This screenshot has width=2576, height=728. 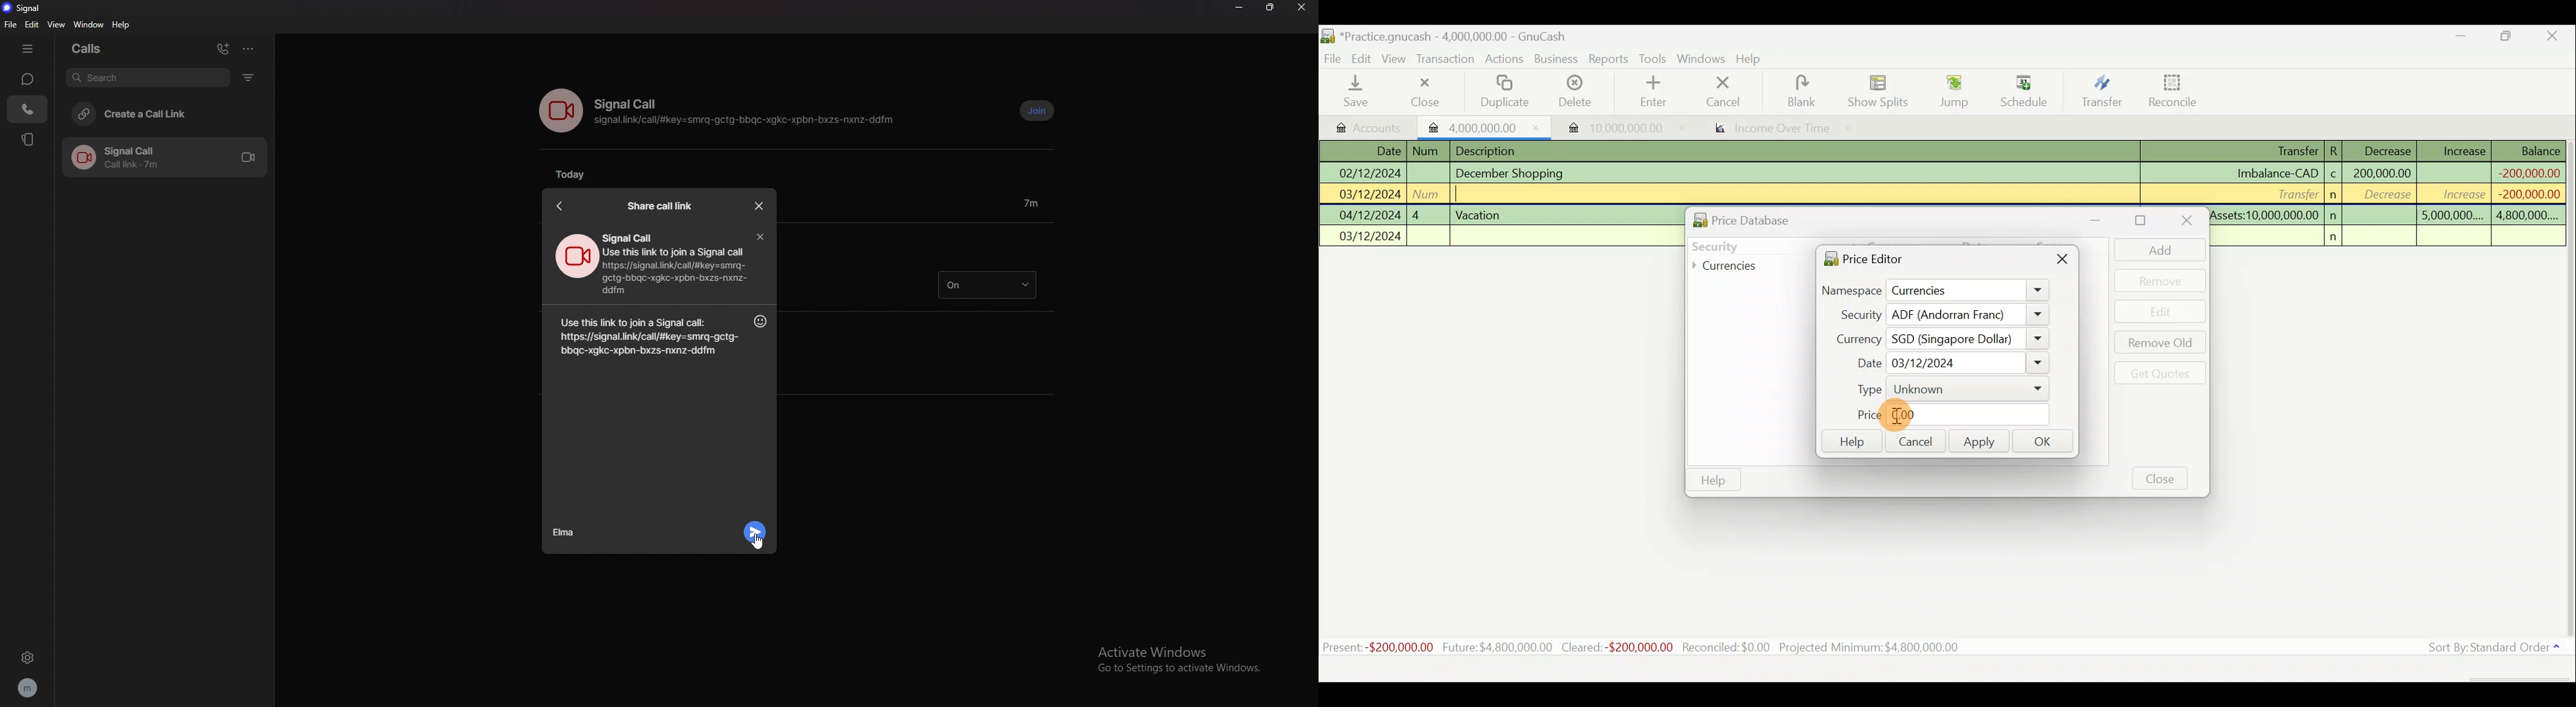 What do you see at coordinates (2294, 193) in the screenshot?
I see `Transfer` at bounding box center [2294, 193].